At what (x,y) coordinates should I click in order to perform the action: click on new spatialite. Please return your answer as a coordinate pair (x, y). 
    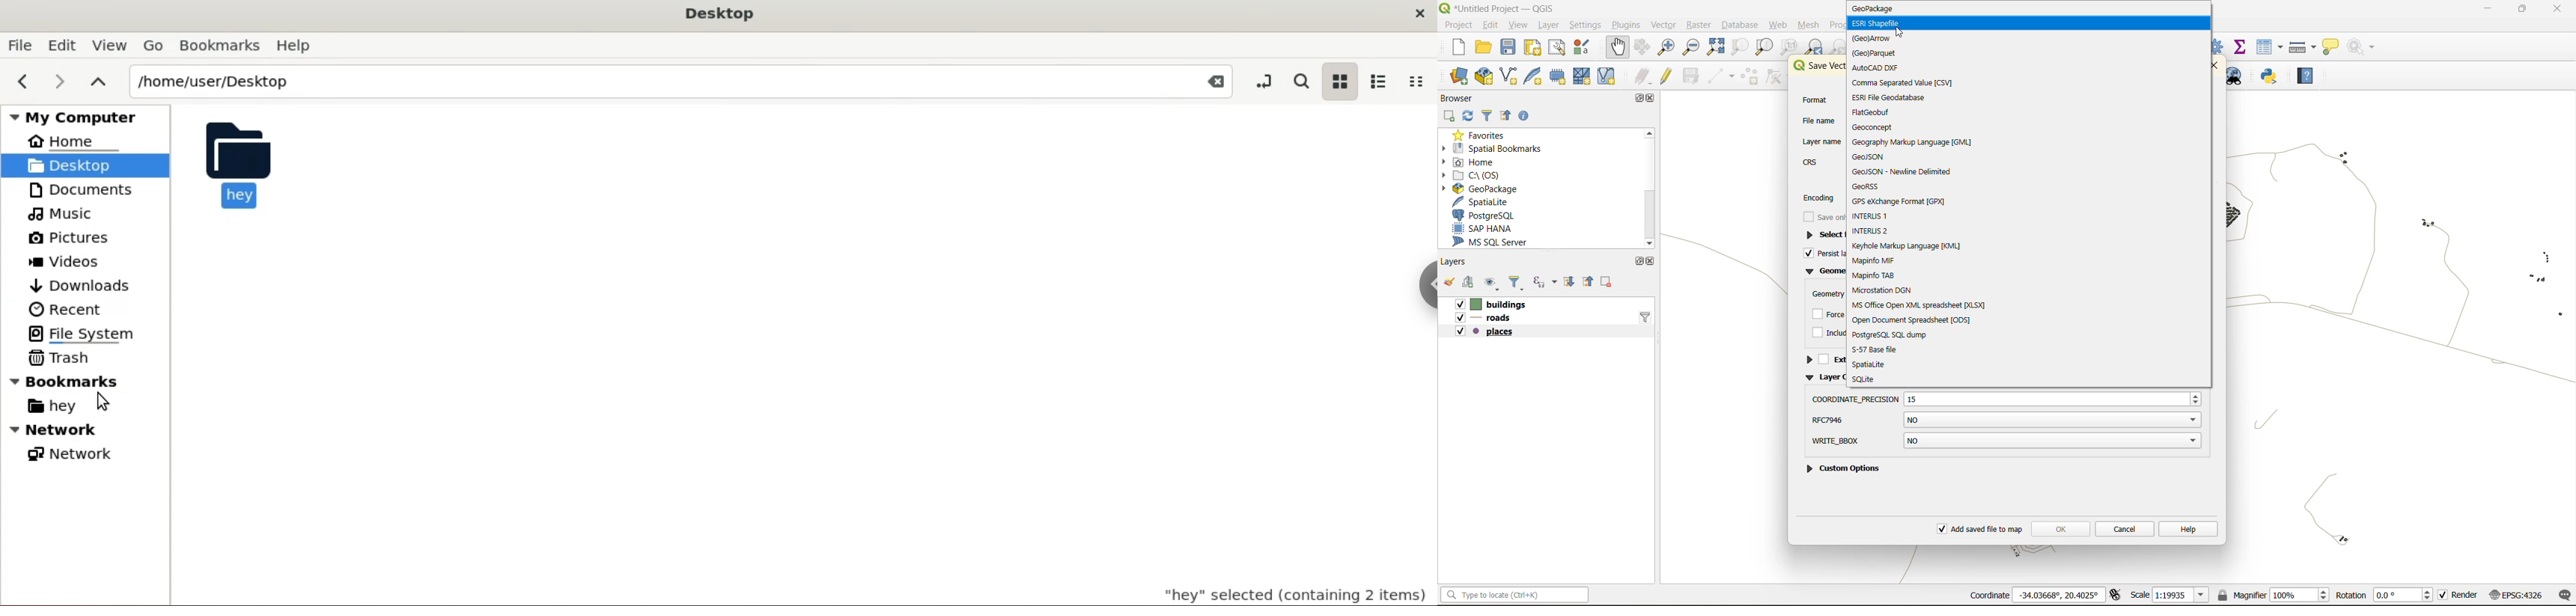
    Looking at the image, I should click on (1534, 75).